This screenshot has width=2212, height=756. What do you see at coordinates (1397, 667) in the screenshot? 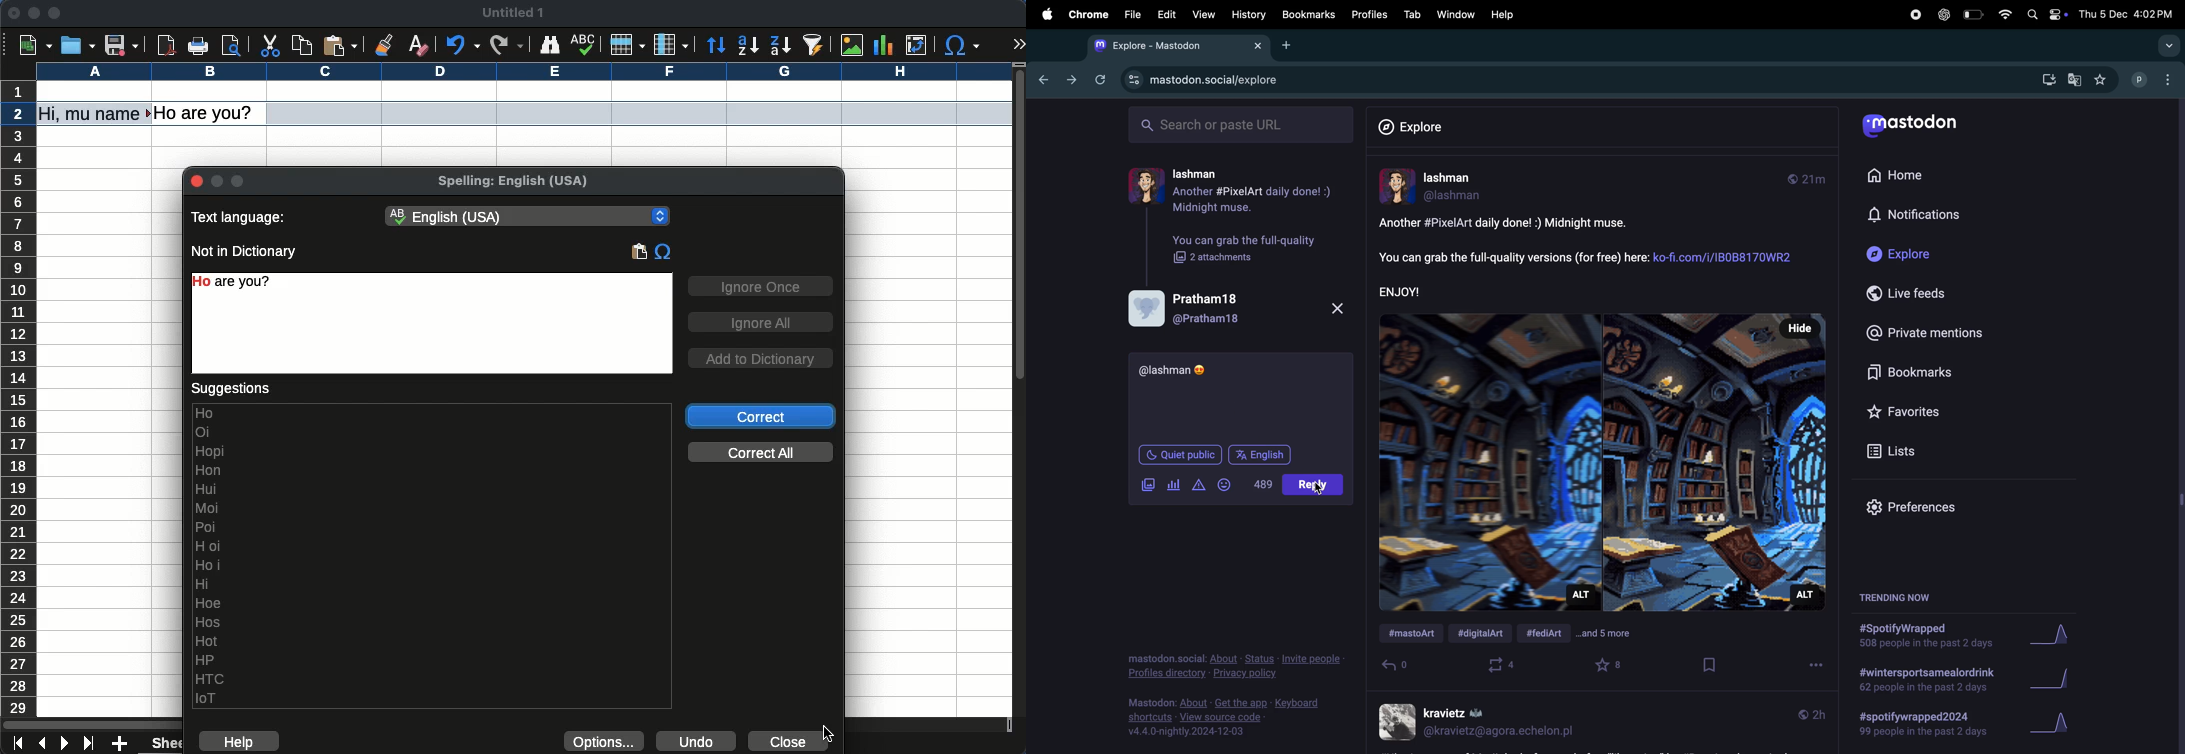
I see `reply` at bounding box center [1397, 667].